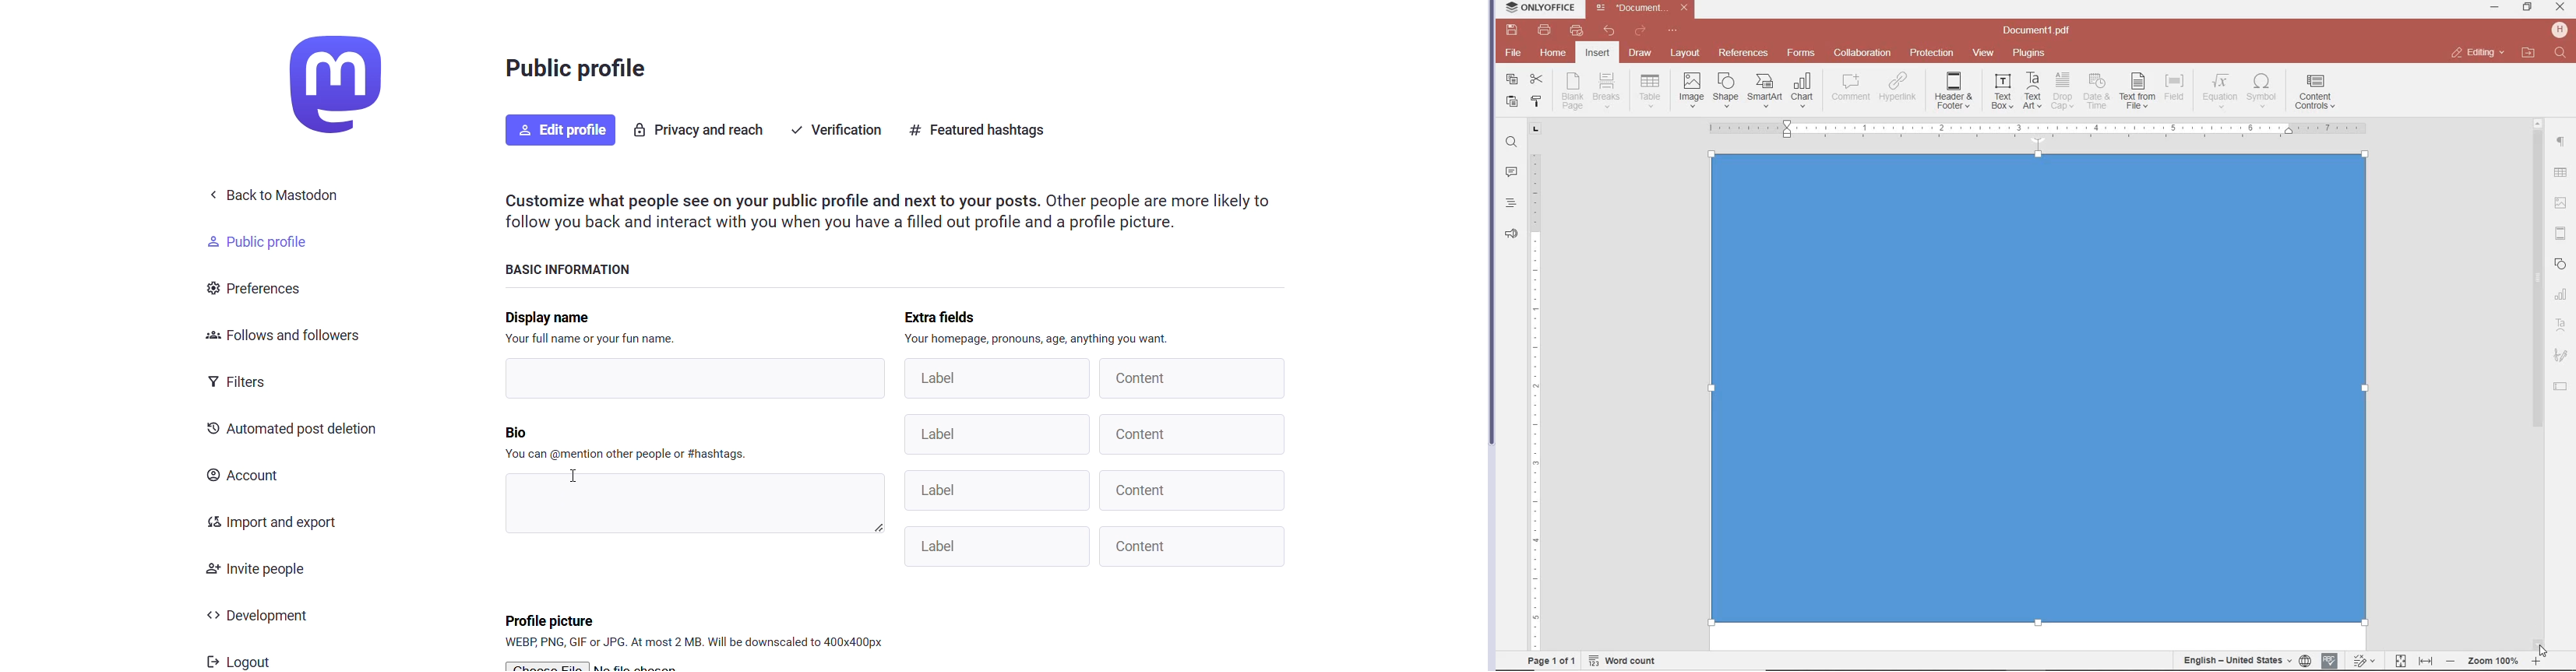 Image resolution: width=2576 pixels, height=672 pixels. Describe the element at coordinates (701, 128) in the screenshot. I see `Privacy and Reach` at that location.